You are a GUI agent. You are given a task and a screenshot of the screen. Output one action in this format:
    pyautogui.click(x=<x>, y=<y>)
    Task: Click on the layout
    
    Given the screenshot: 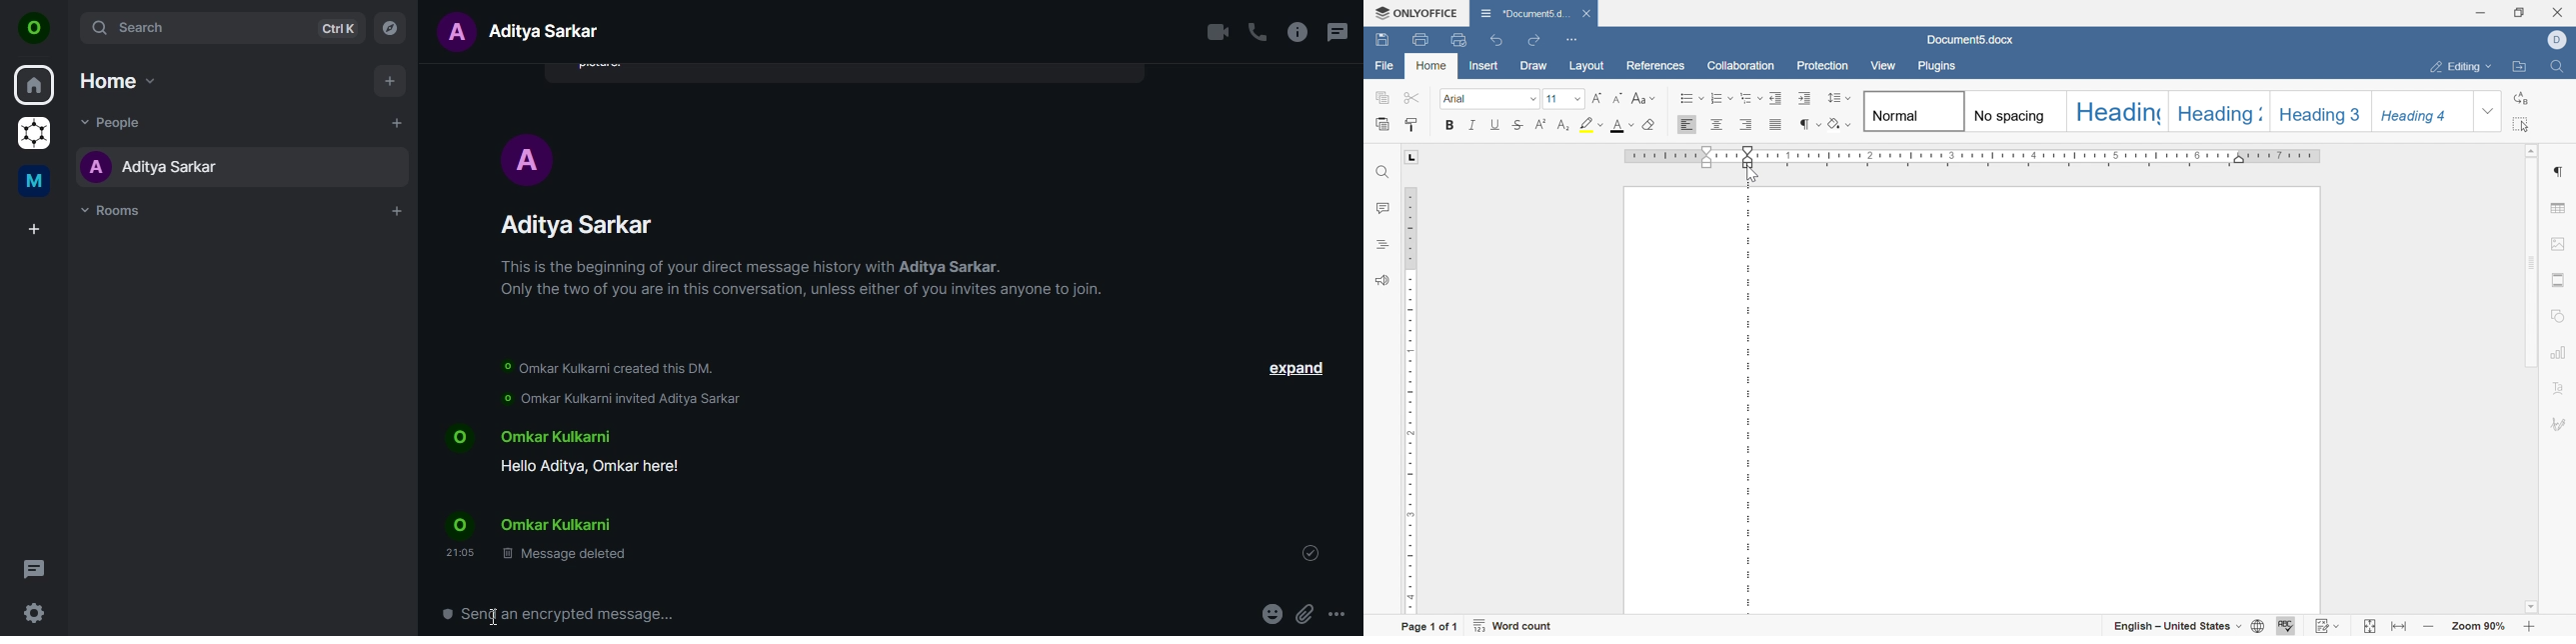 What is the action you would take?
    pyautogui.click(x=1589, y=65)
    